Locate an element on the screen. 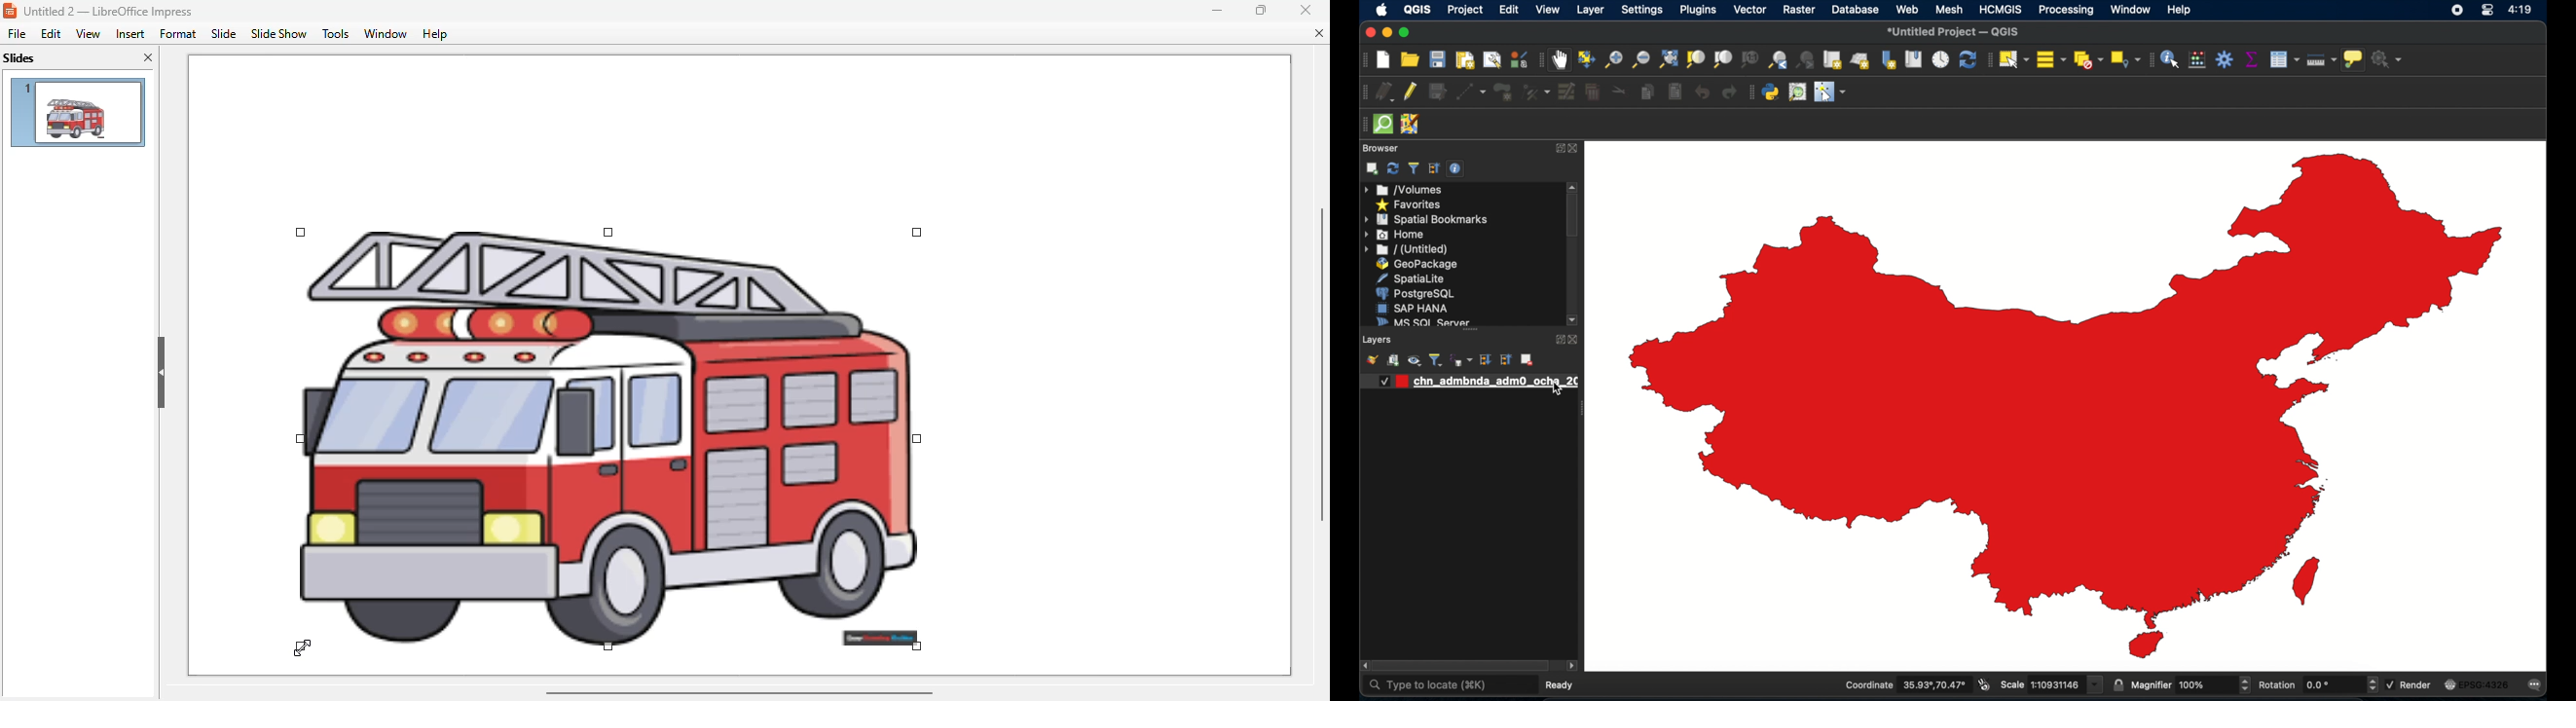 The width and height of the screenshot is (2576, 728). quicksom is located at coordinates (1382, 125).